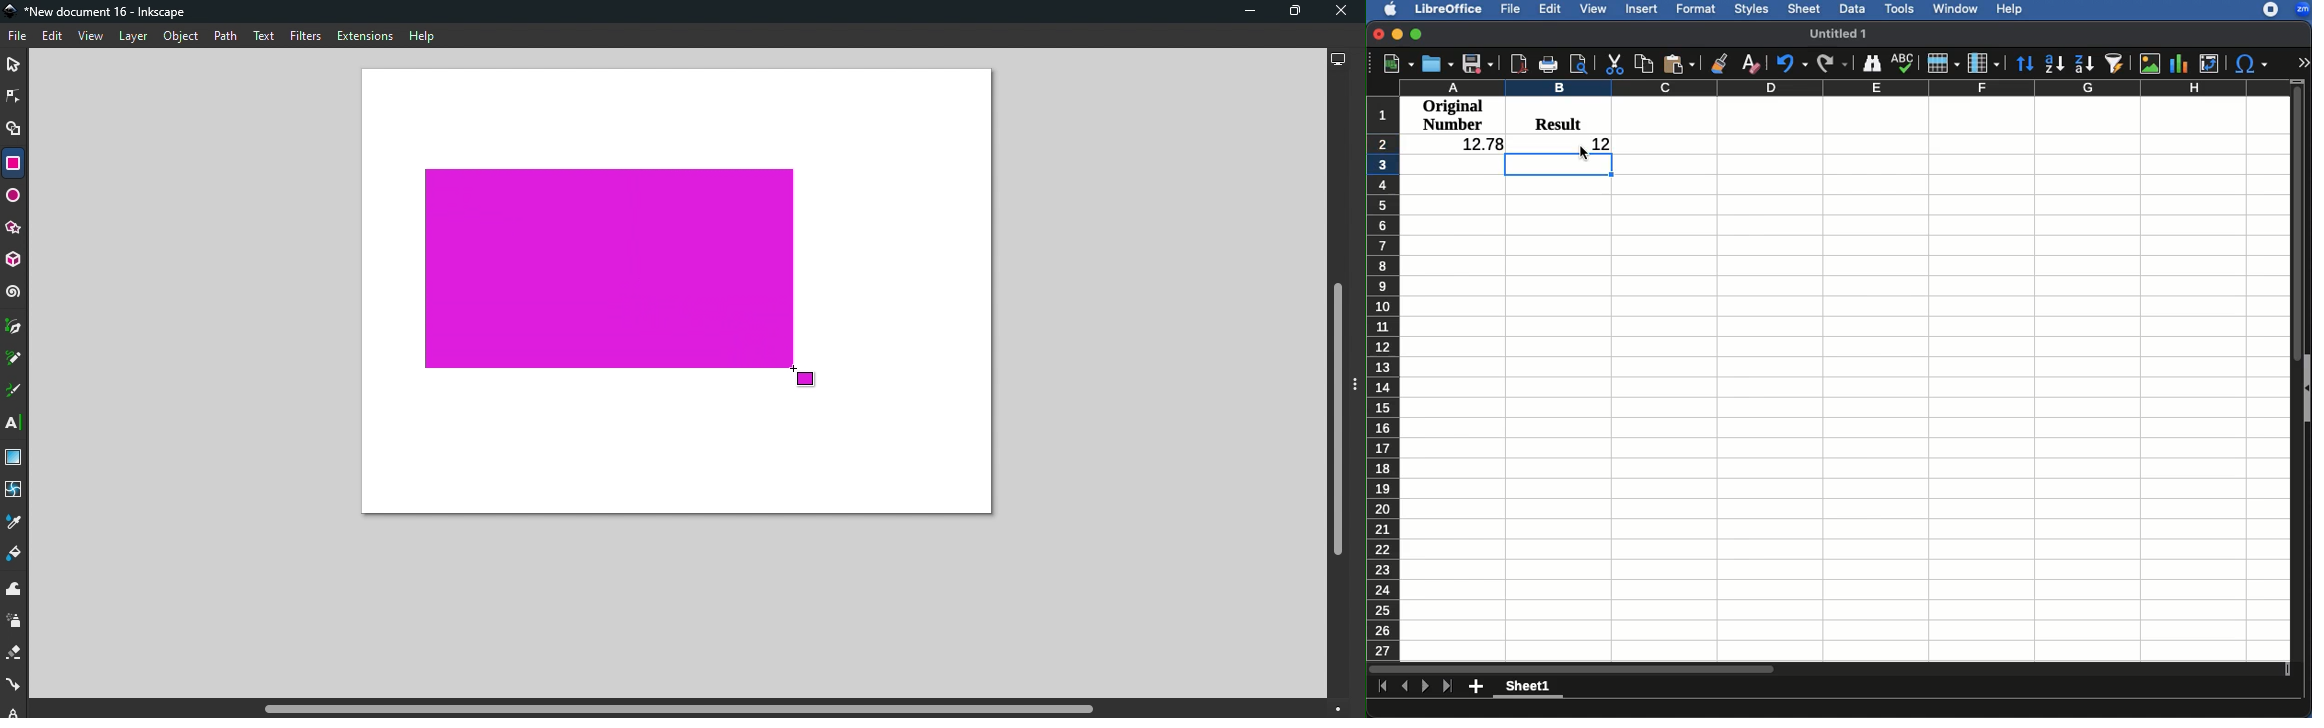  Describe the element at coordinates (306, 38) in the screenshot. I see `Filters` at that location.